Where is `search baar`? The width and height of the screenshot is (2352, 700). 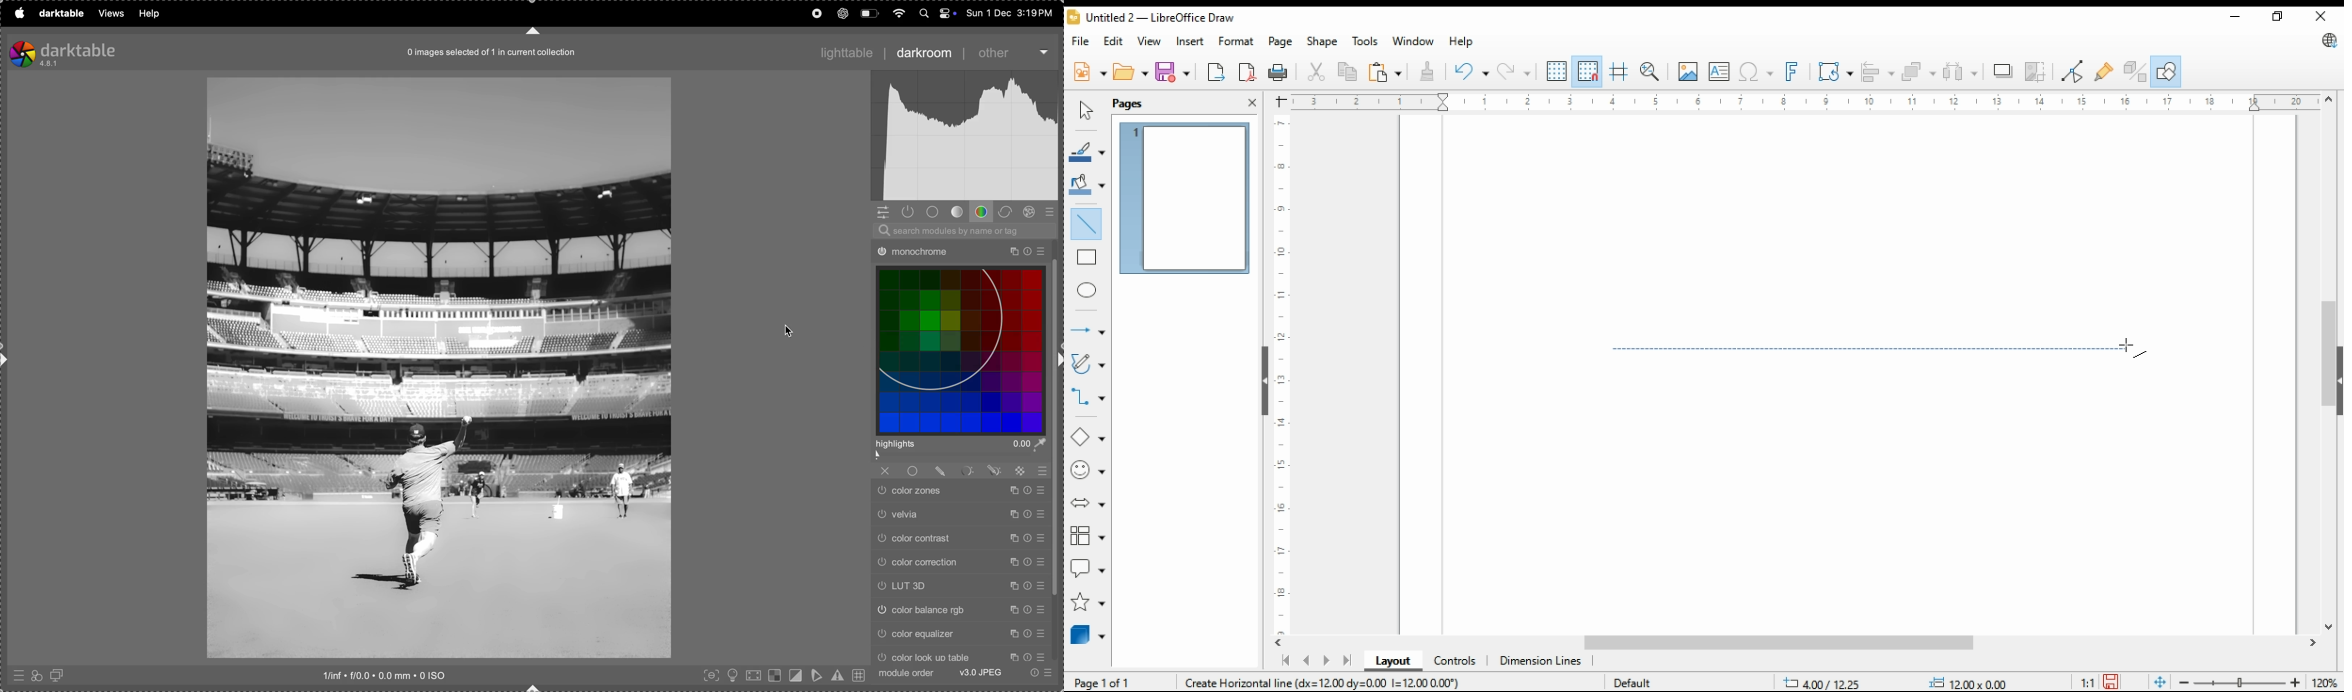 search baar is located at coordinates (962, 230).